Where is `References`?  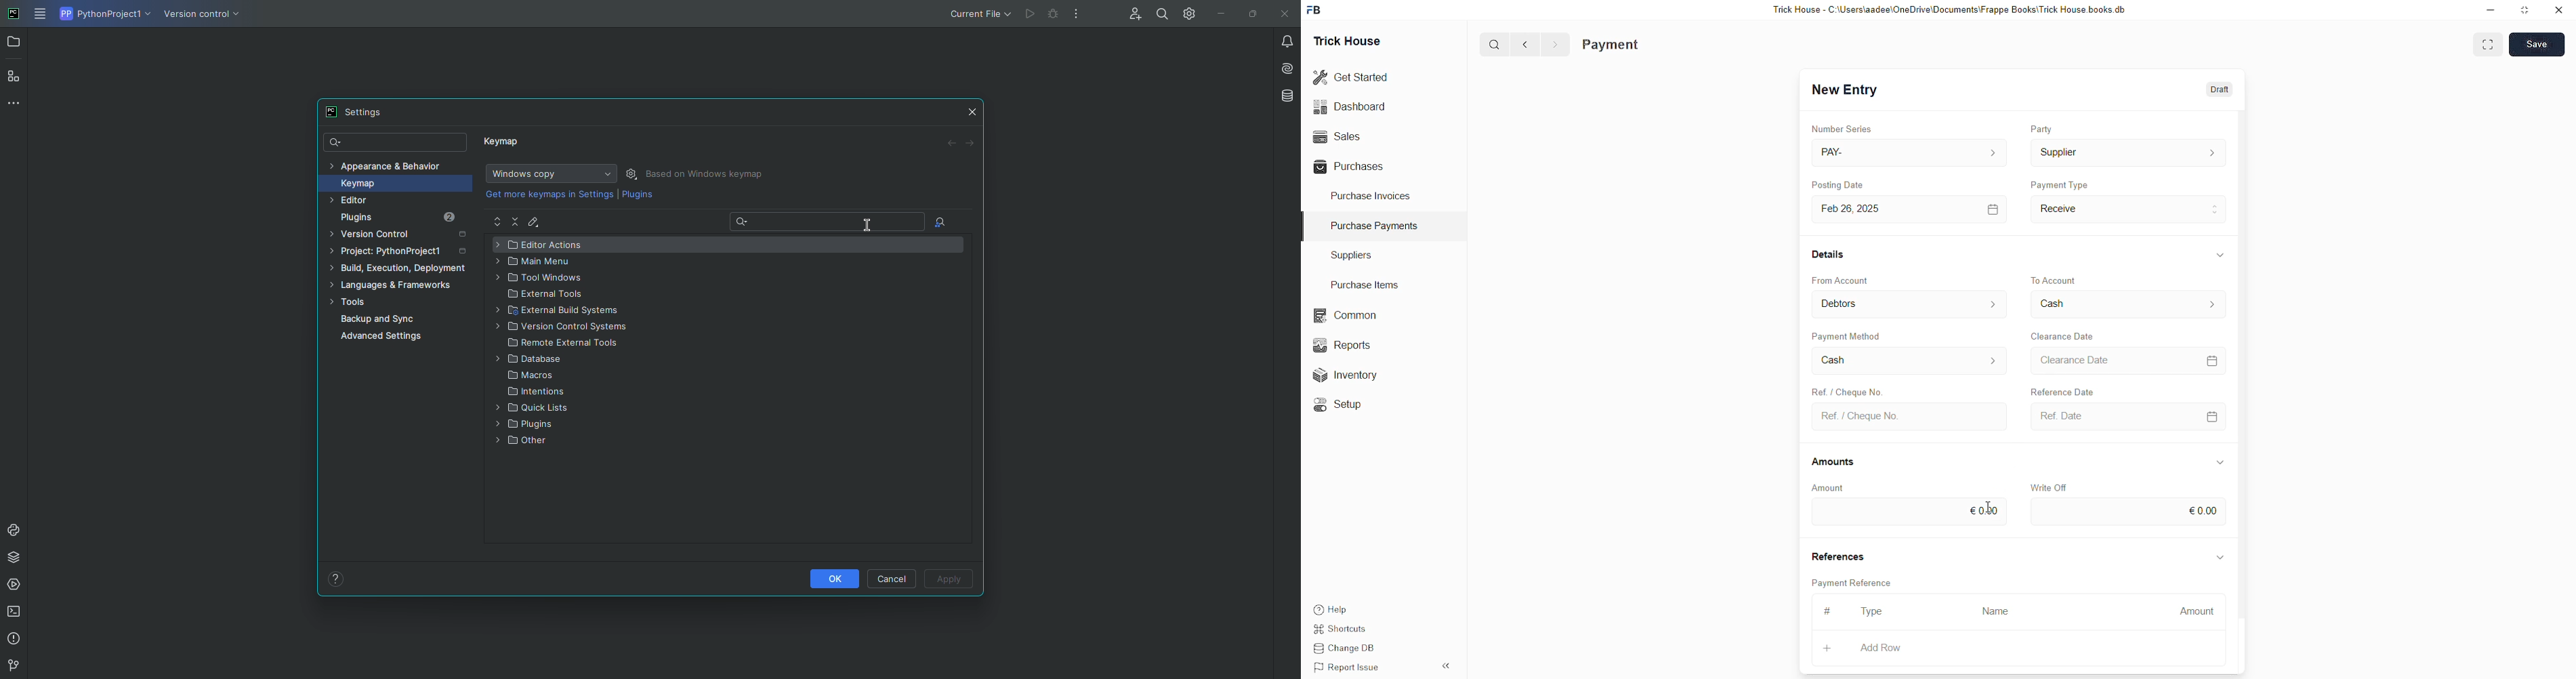
References is located at coordinates (1838, 555).